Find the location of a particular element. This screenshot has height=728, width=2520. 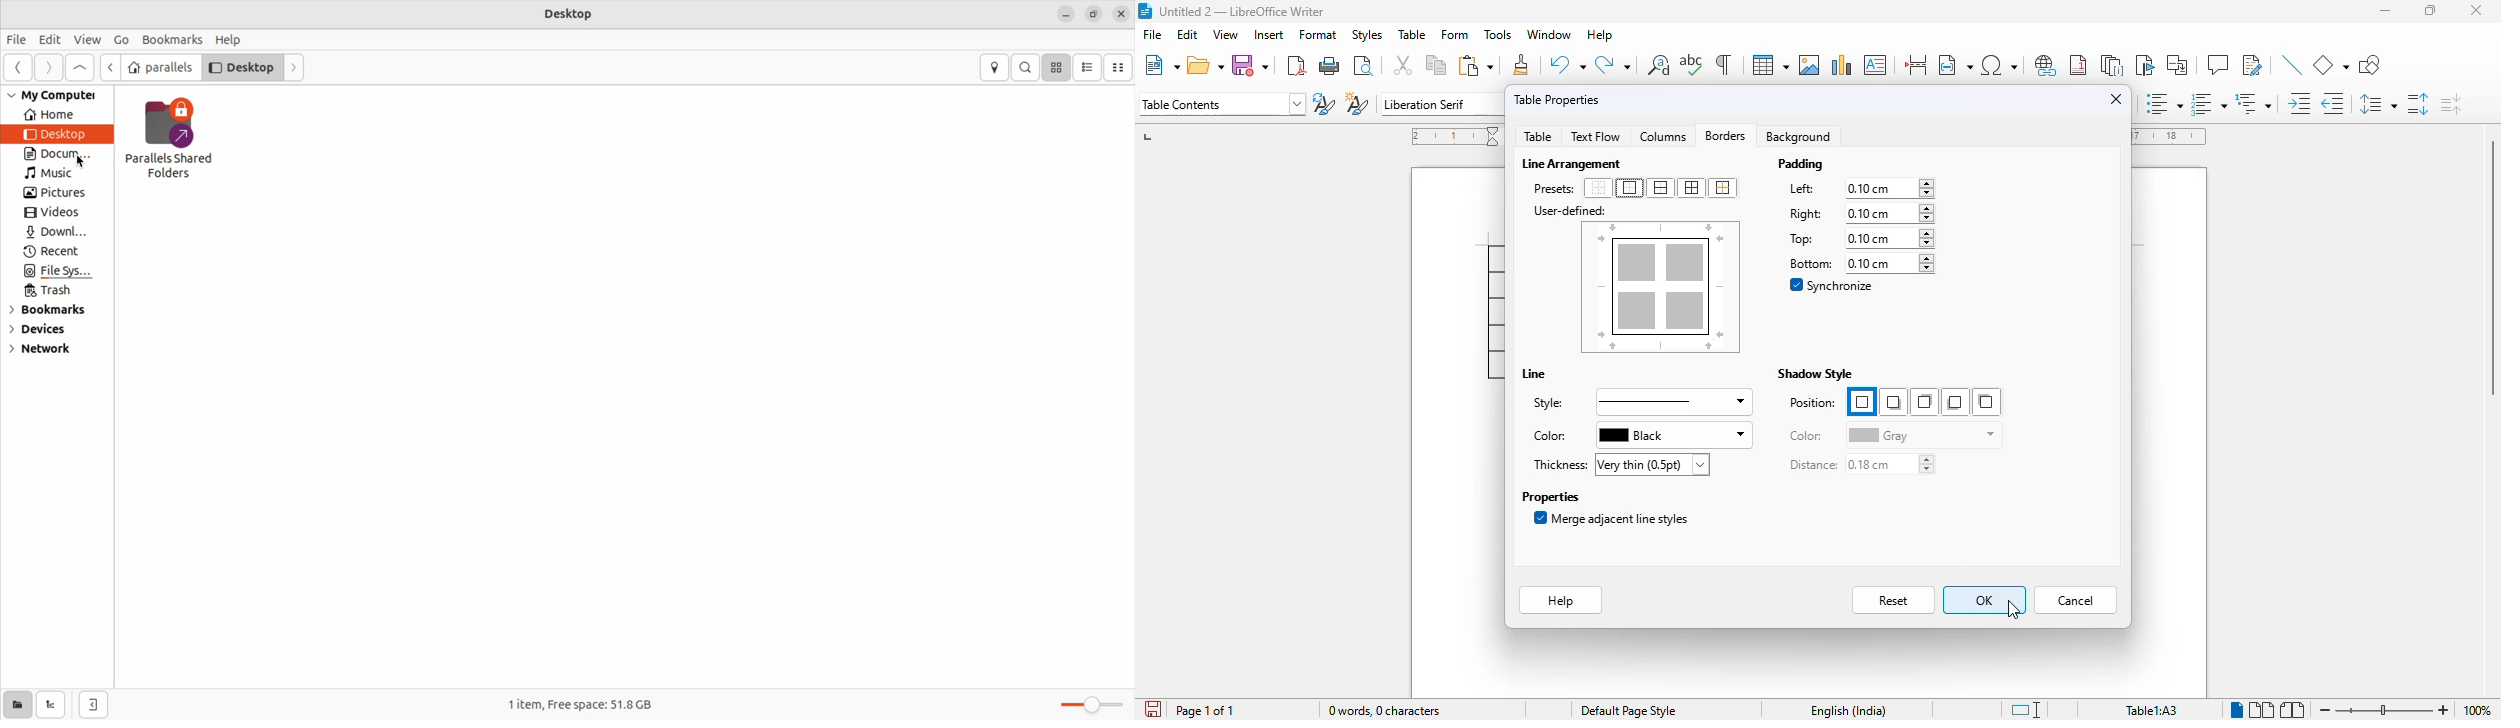

find and replace is located at coordinates (1659, 64).